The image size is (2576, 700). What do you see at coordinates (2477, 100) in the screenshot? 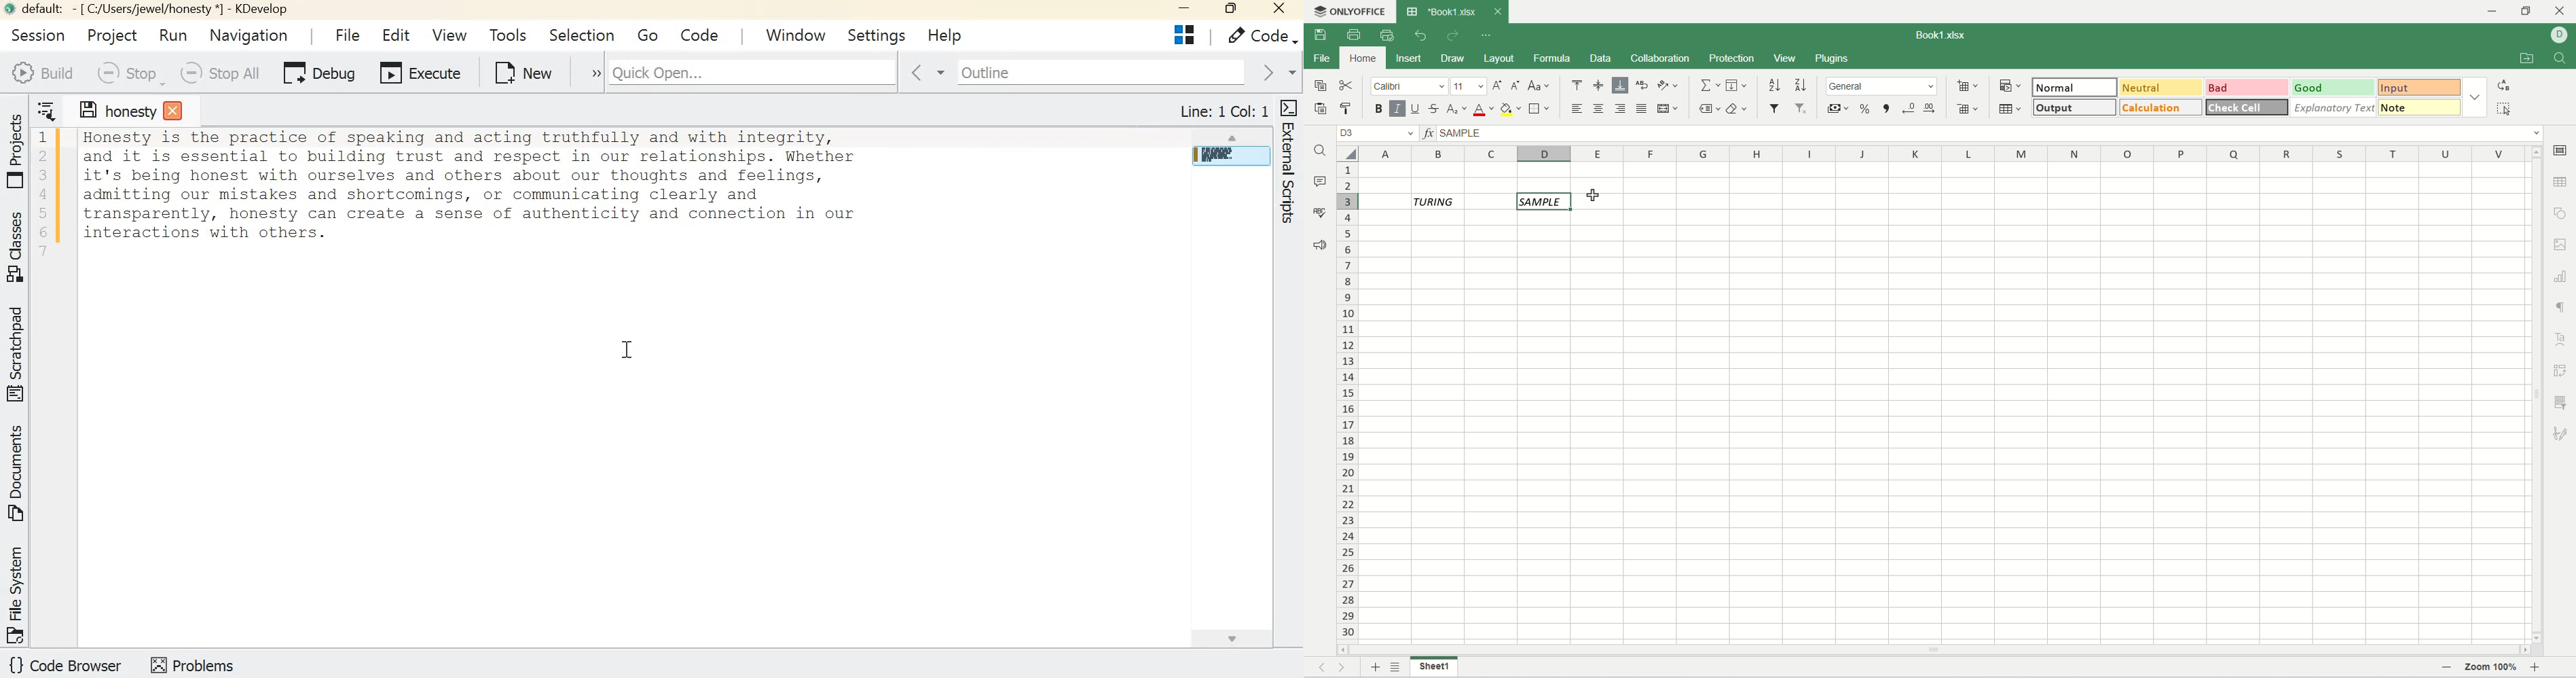
I see `format options` at bounding box center [2477, 100].